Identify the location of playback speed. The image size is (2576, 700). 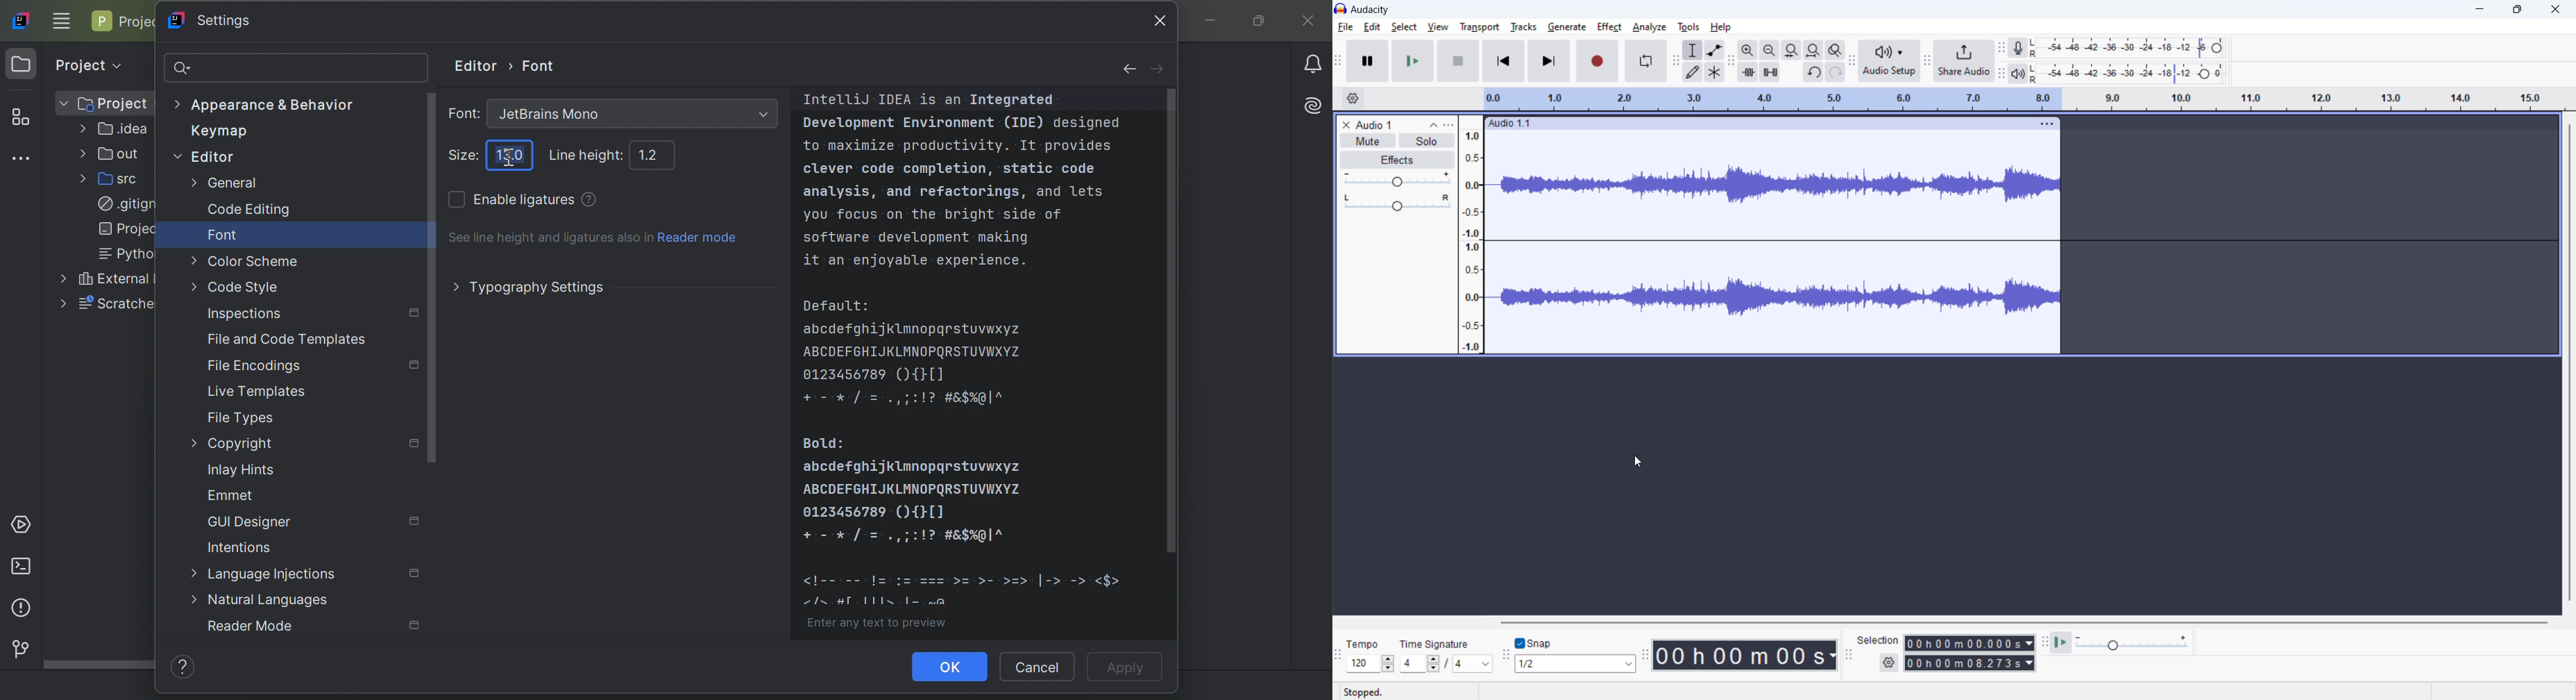
(2132, 643).